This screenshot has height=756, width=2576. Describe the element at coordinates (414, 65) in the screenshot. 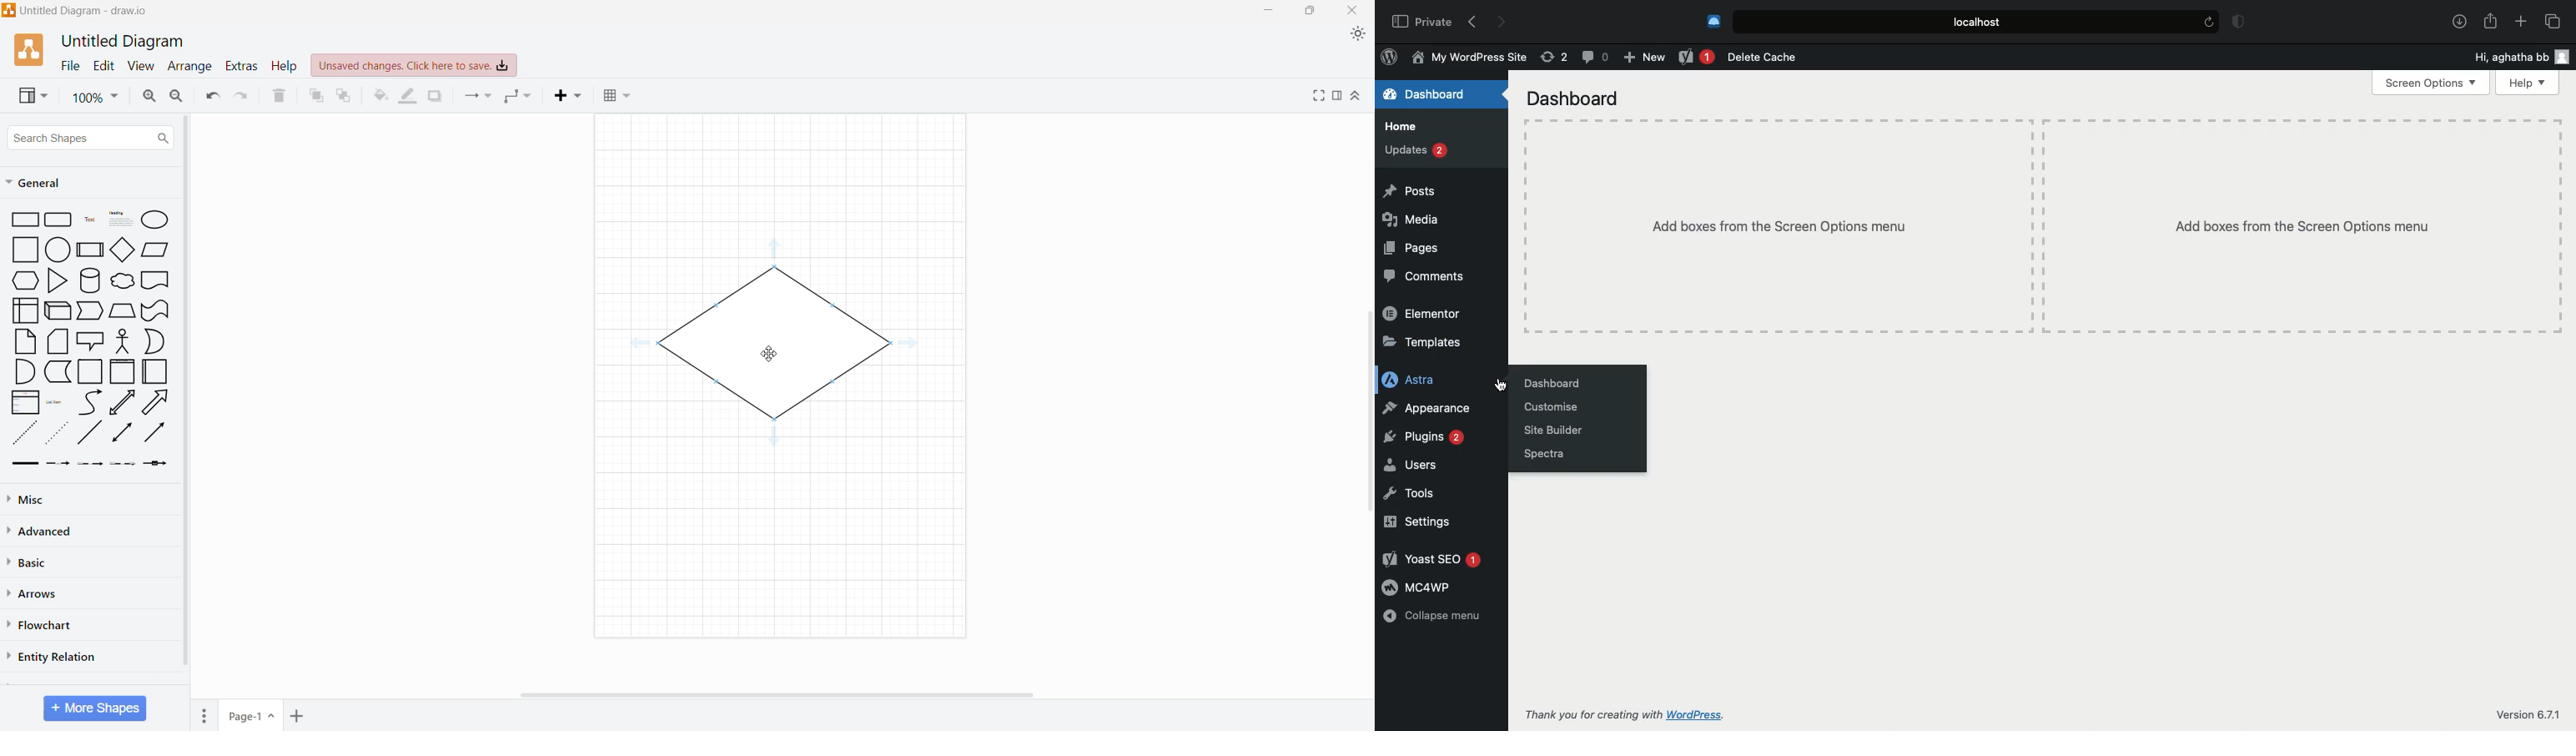

I see `Unsaved Changes. Click here to save` at that location.